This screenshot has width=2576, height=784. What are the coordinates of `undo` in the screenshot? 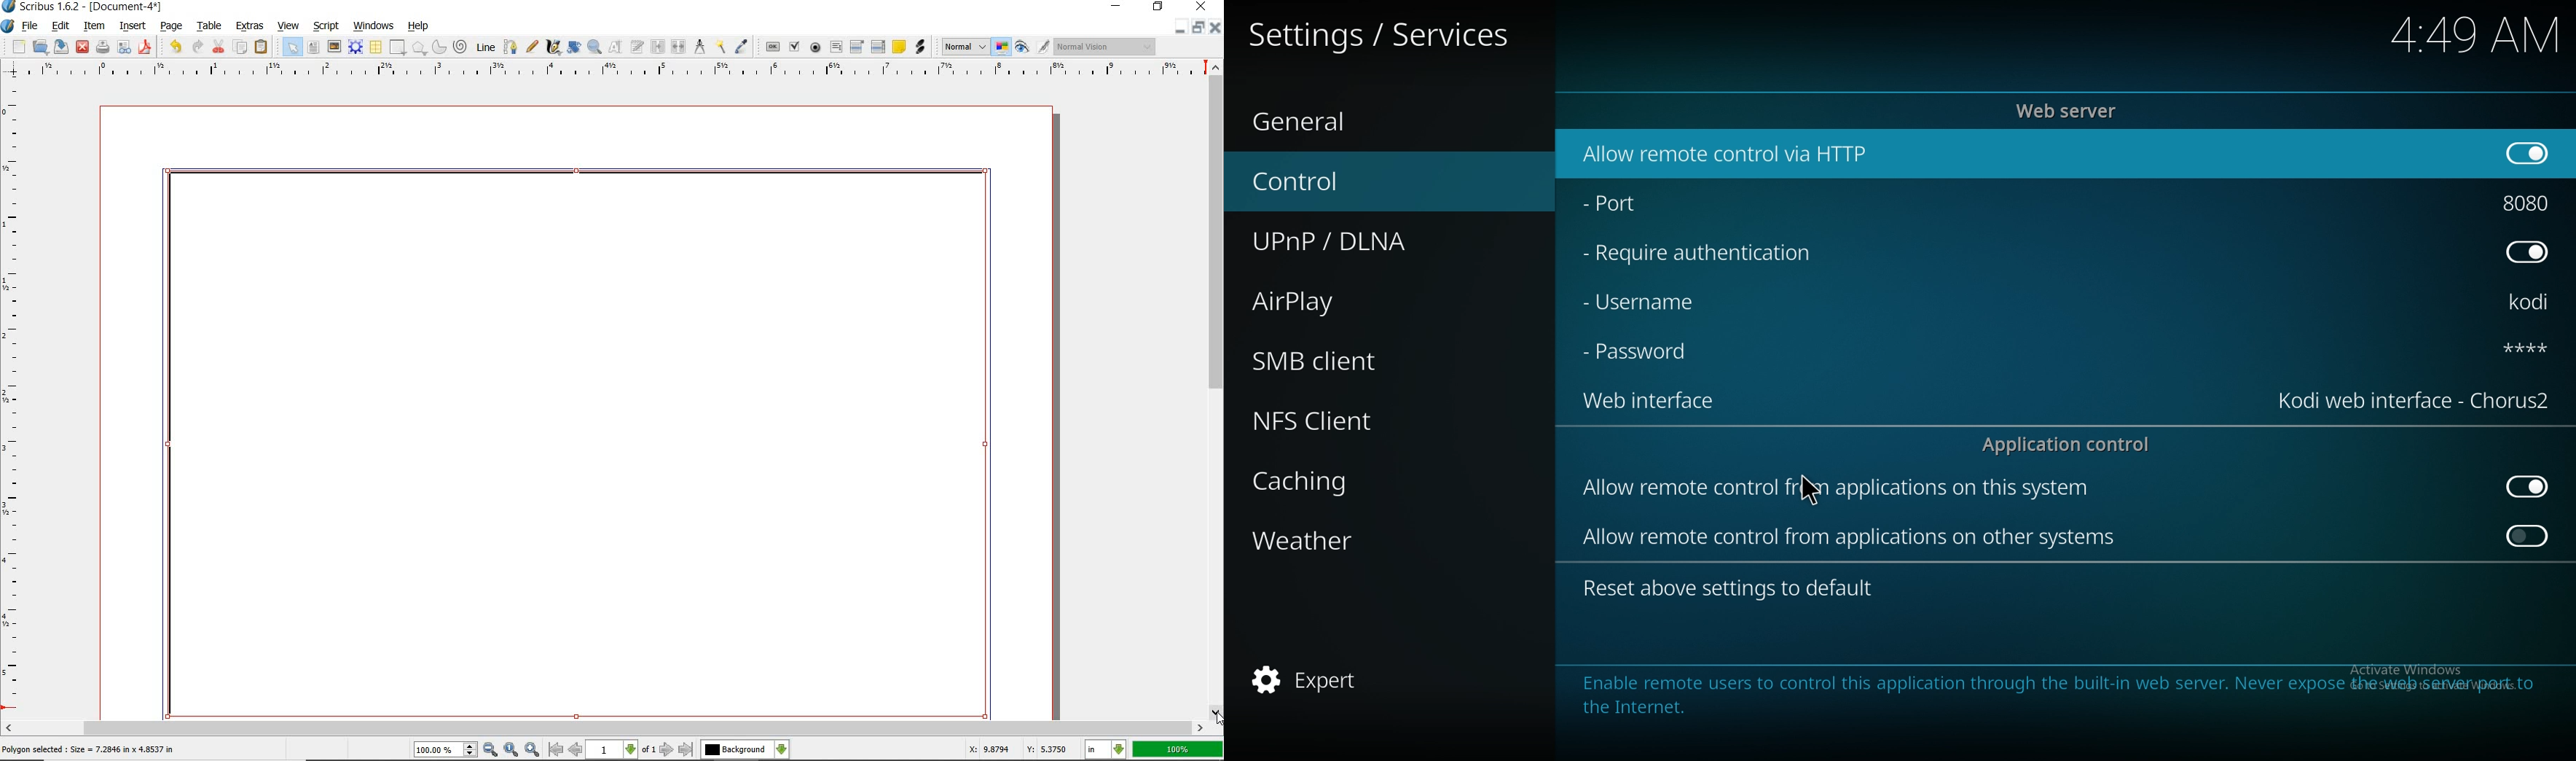 It's located at (173, 47).